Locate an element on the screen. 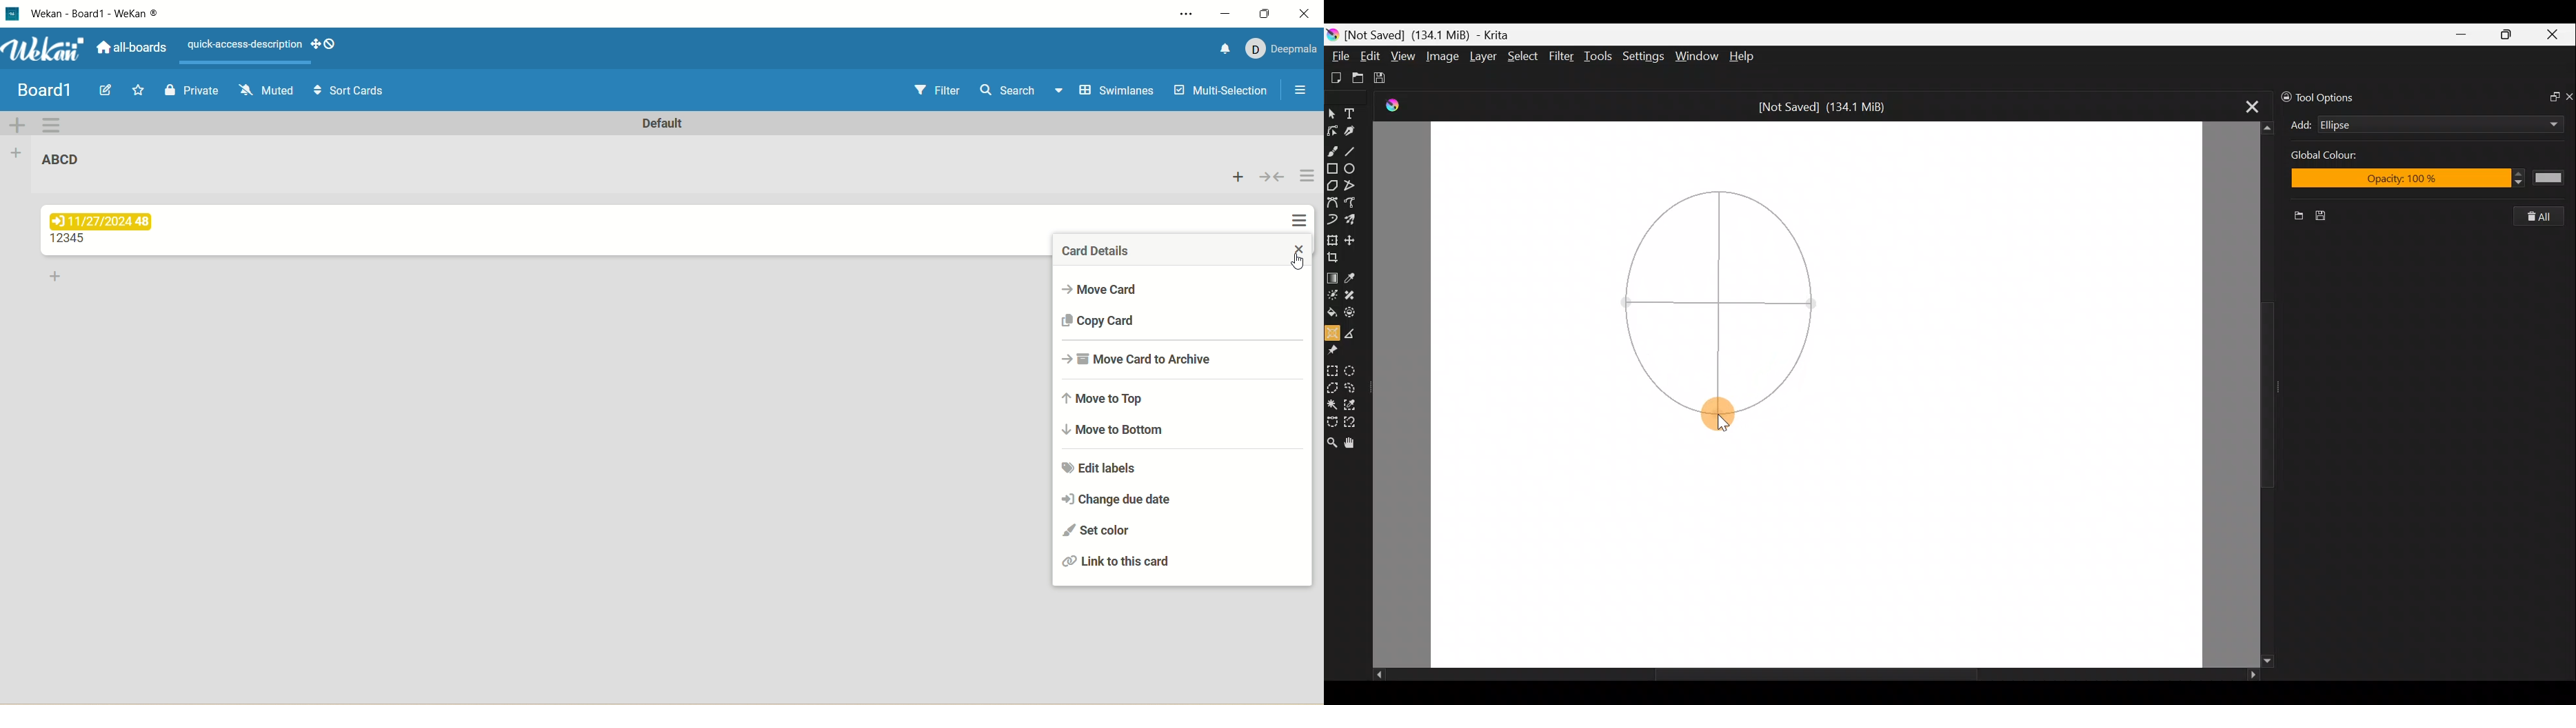 This screenshot has width=2576, height=728. favorite is located at coordinates (139, 90).